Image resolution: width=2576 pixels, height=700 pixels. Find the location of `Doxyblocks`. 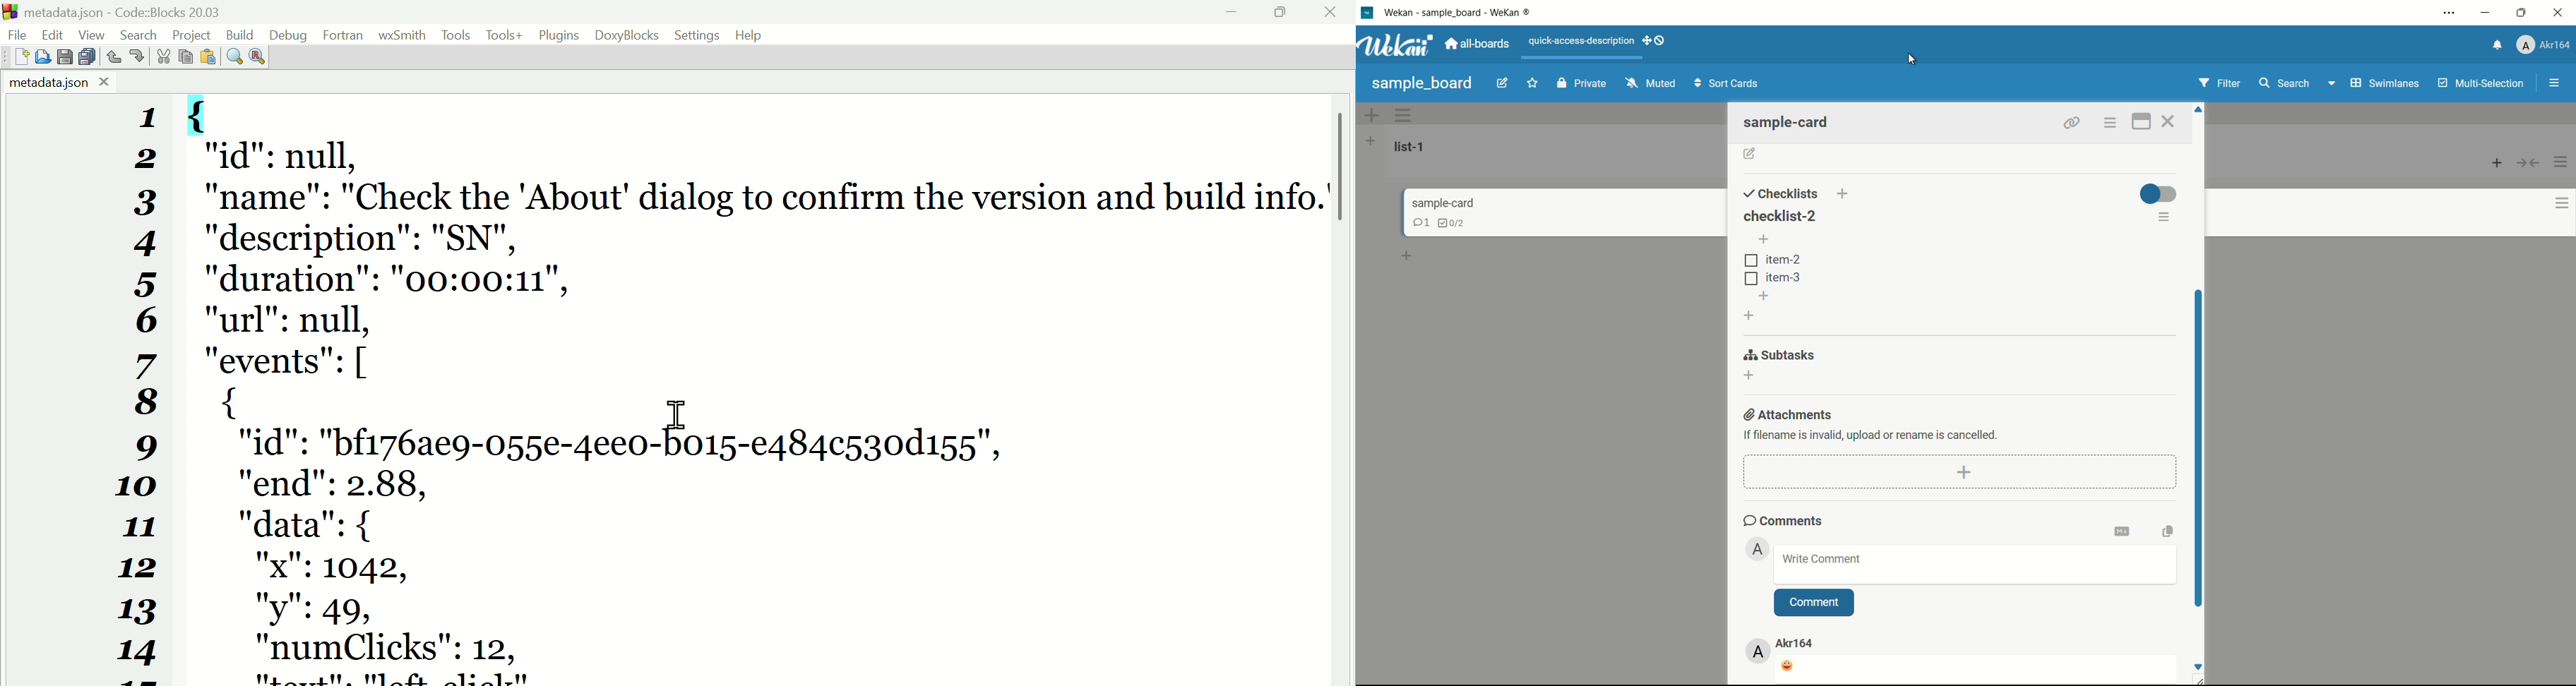

Doxyblocks is located at coordinates (626, 34).